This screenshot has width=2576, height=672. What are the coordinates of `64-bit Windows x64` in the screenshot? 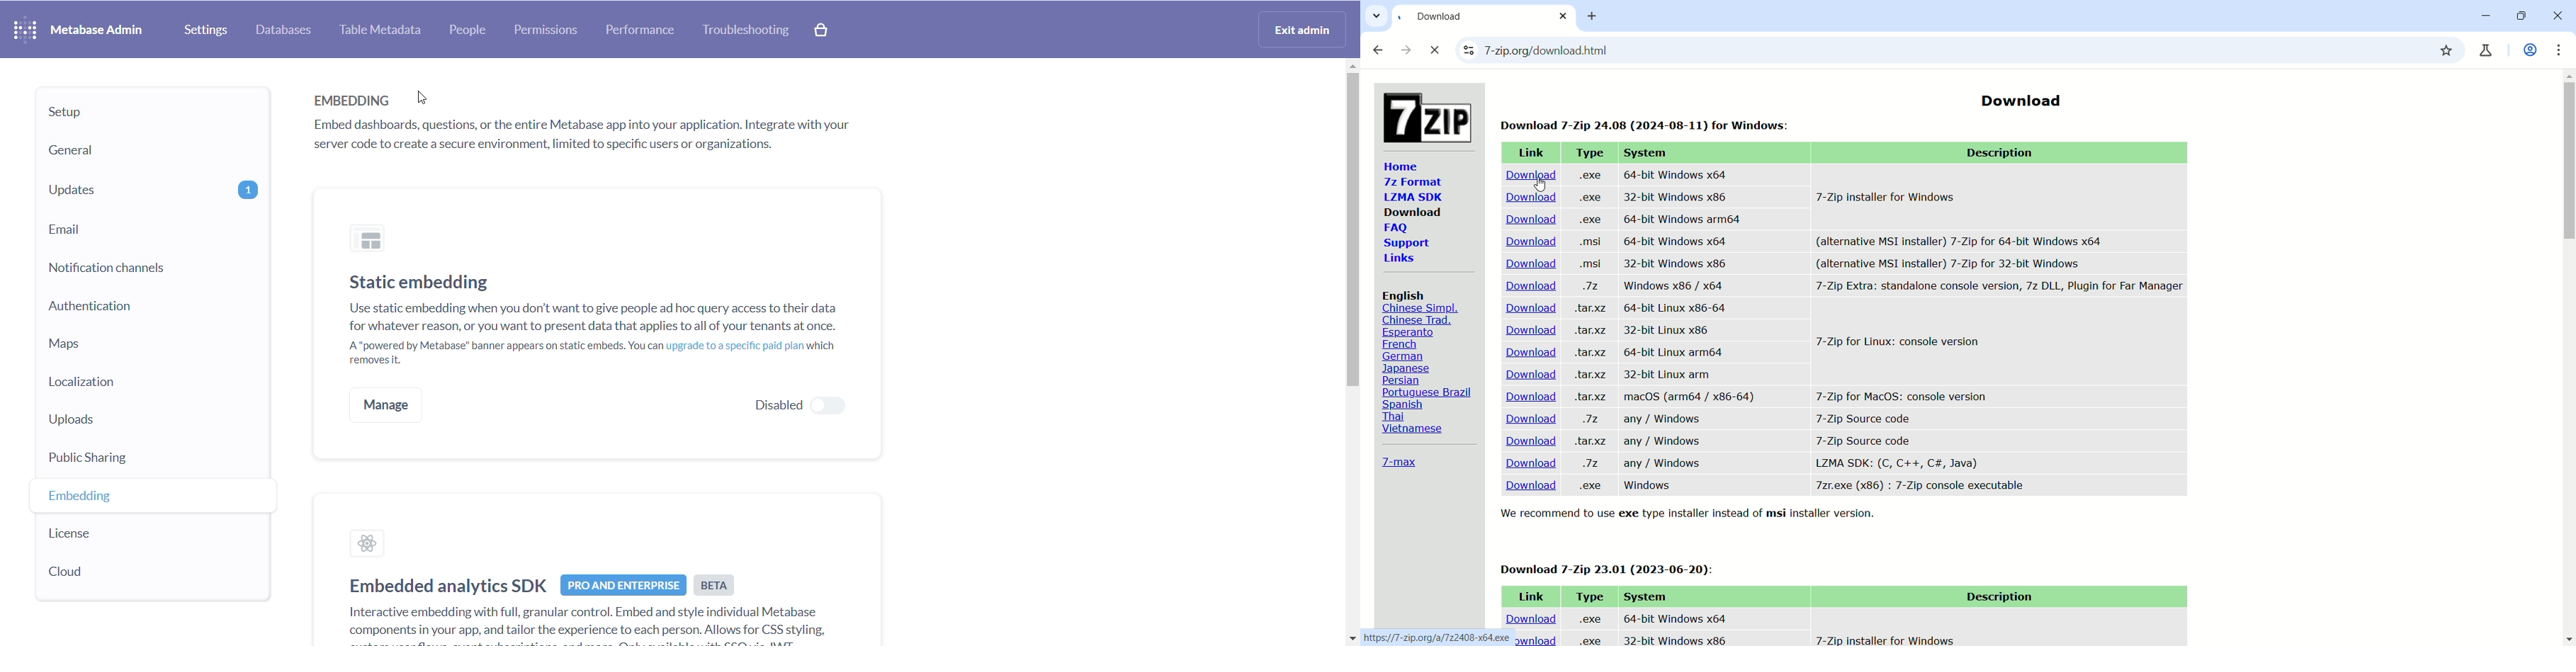 It's located at (1675, 241).